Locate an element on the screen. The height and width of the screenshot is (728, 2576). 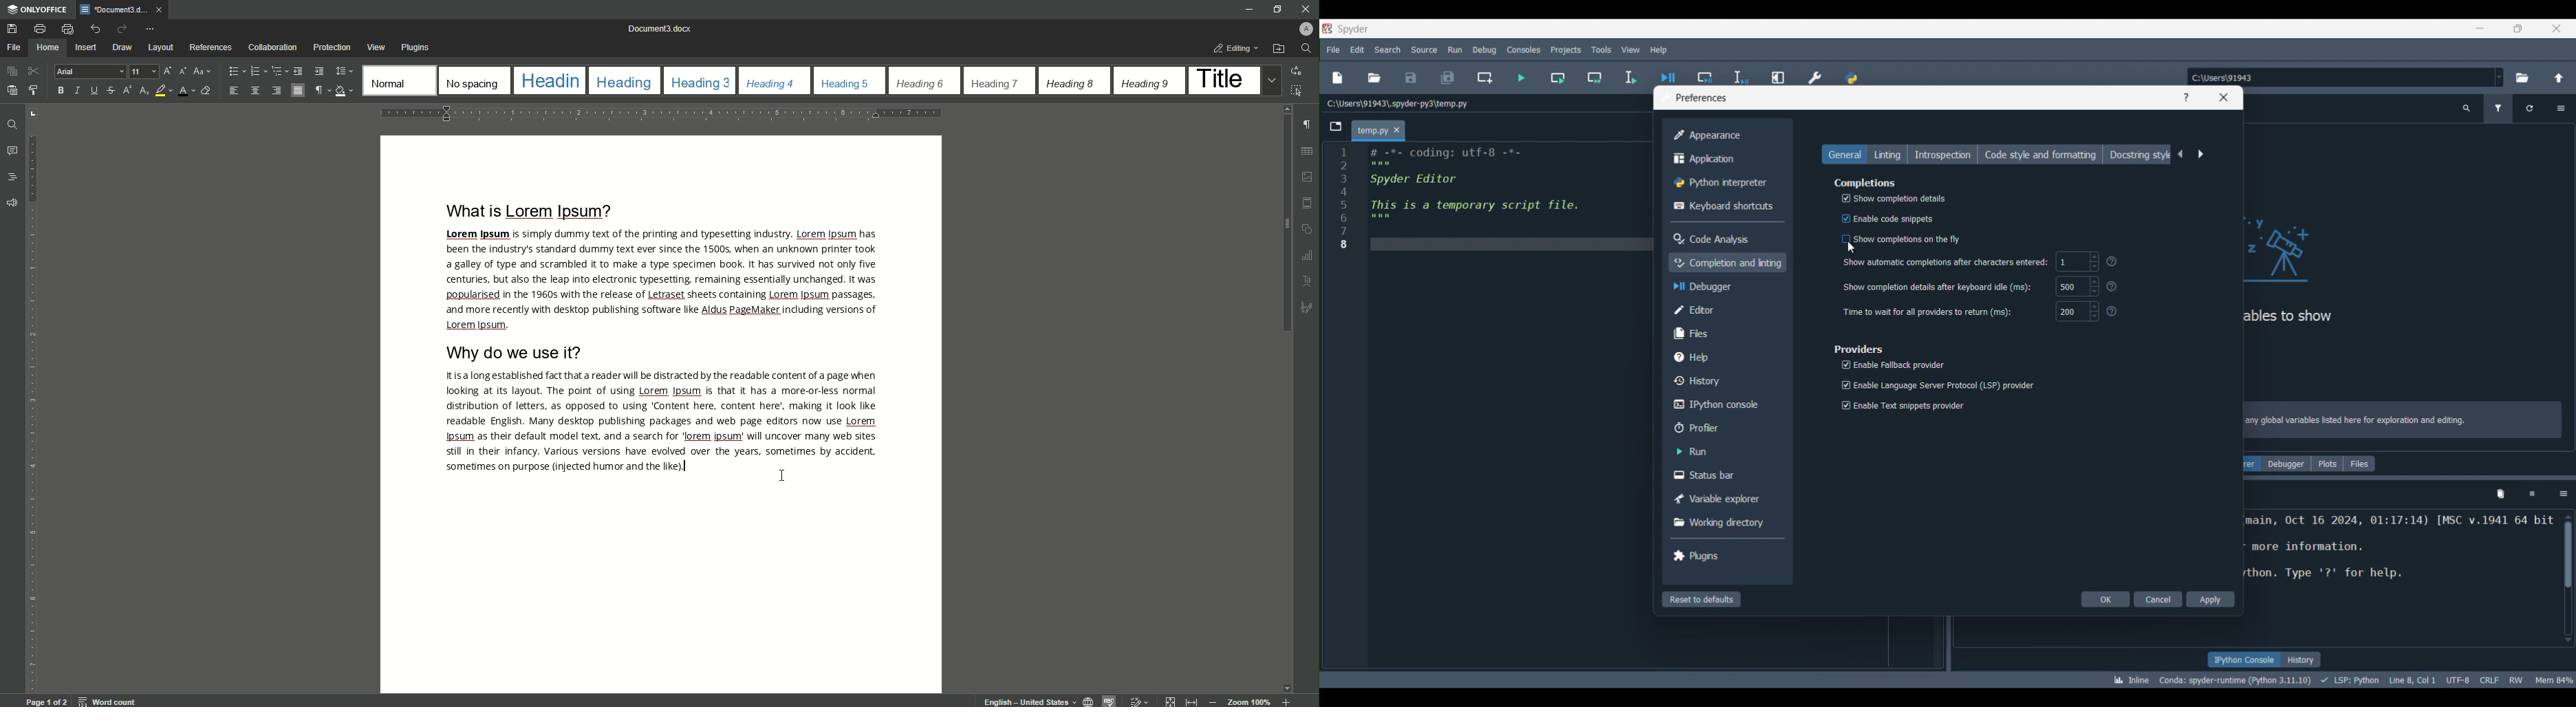
horizontal scale is located at coordinates (660, 115).